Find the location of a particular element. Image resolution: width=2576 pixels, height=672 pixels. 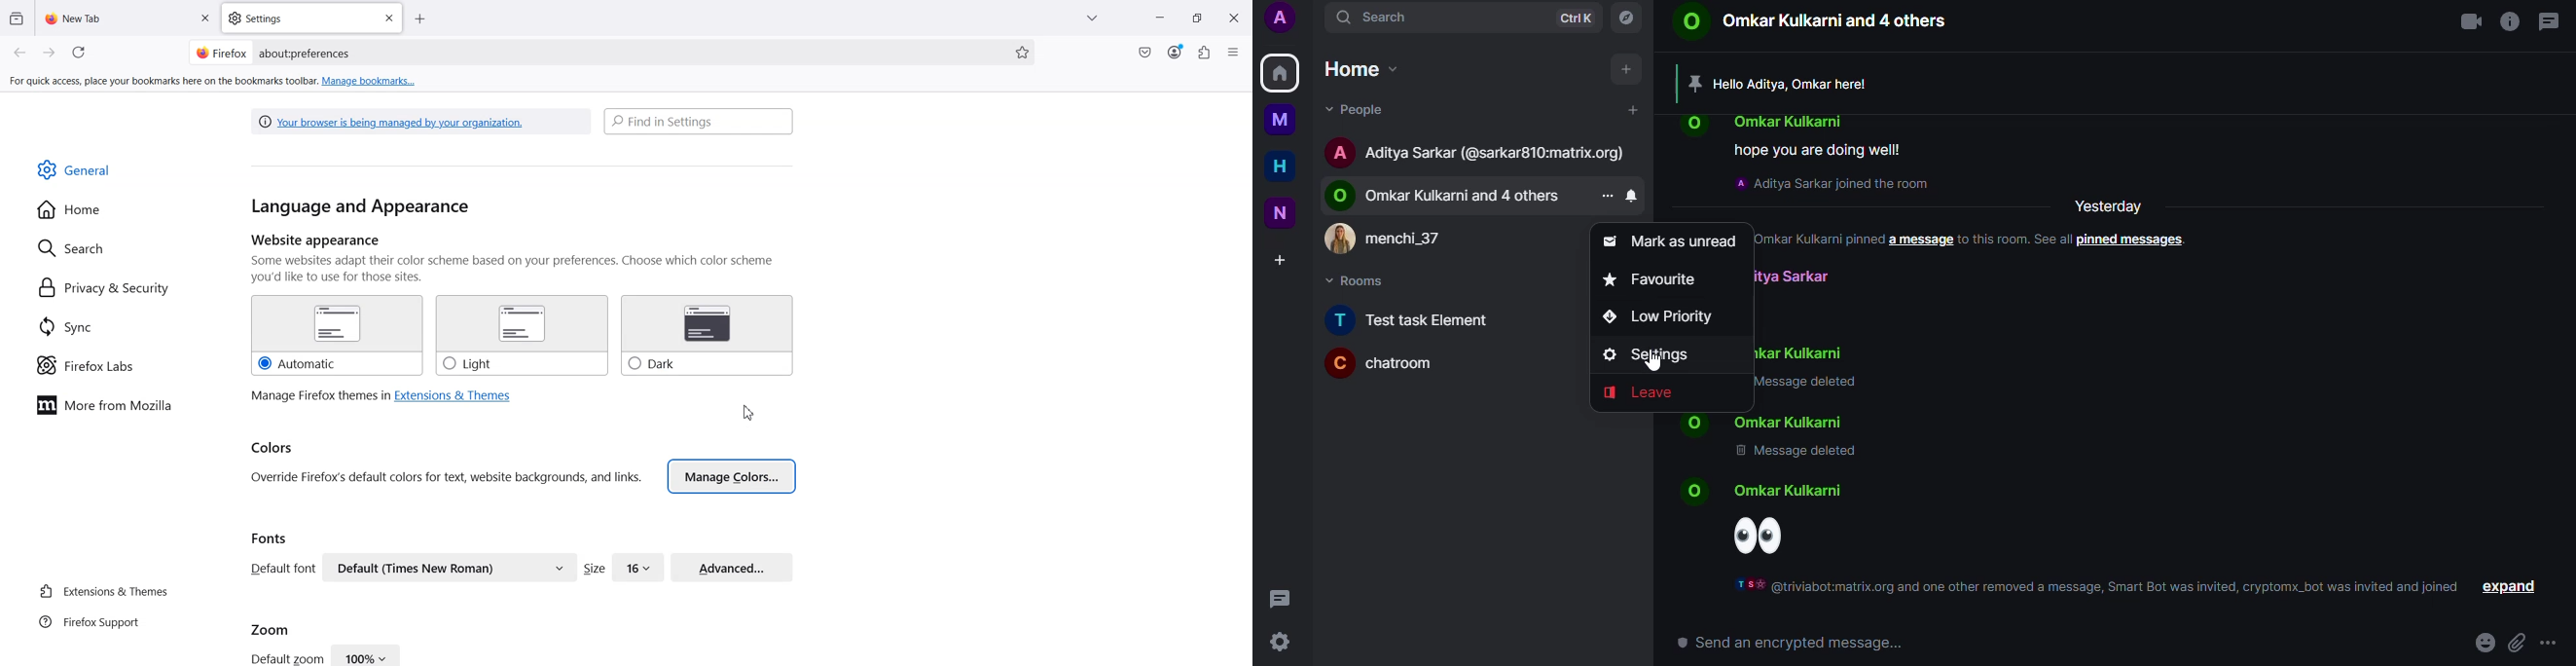

leave is located at coordinates (1646, 393).